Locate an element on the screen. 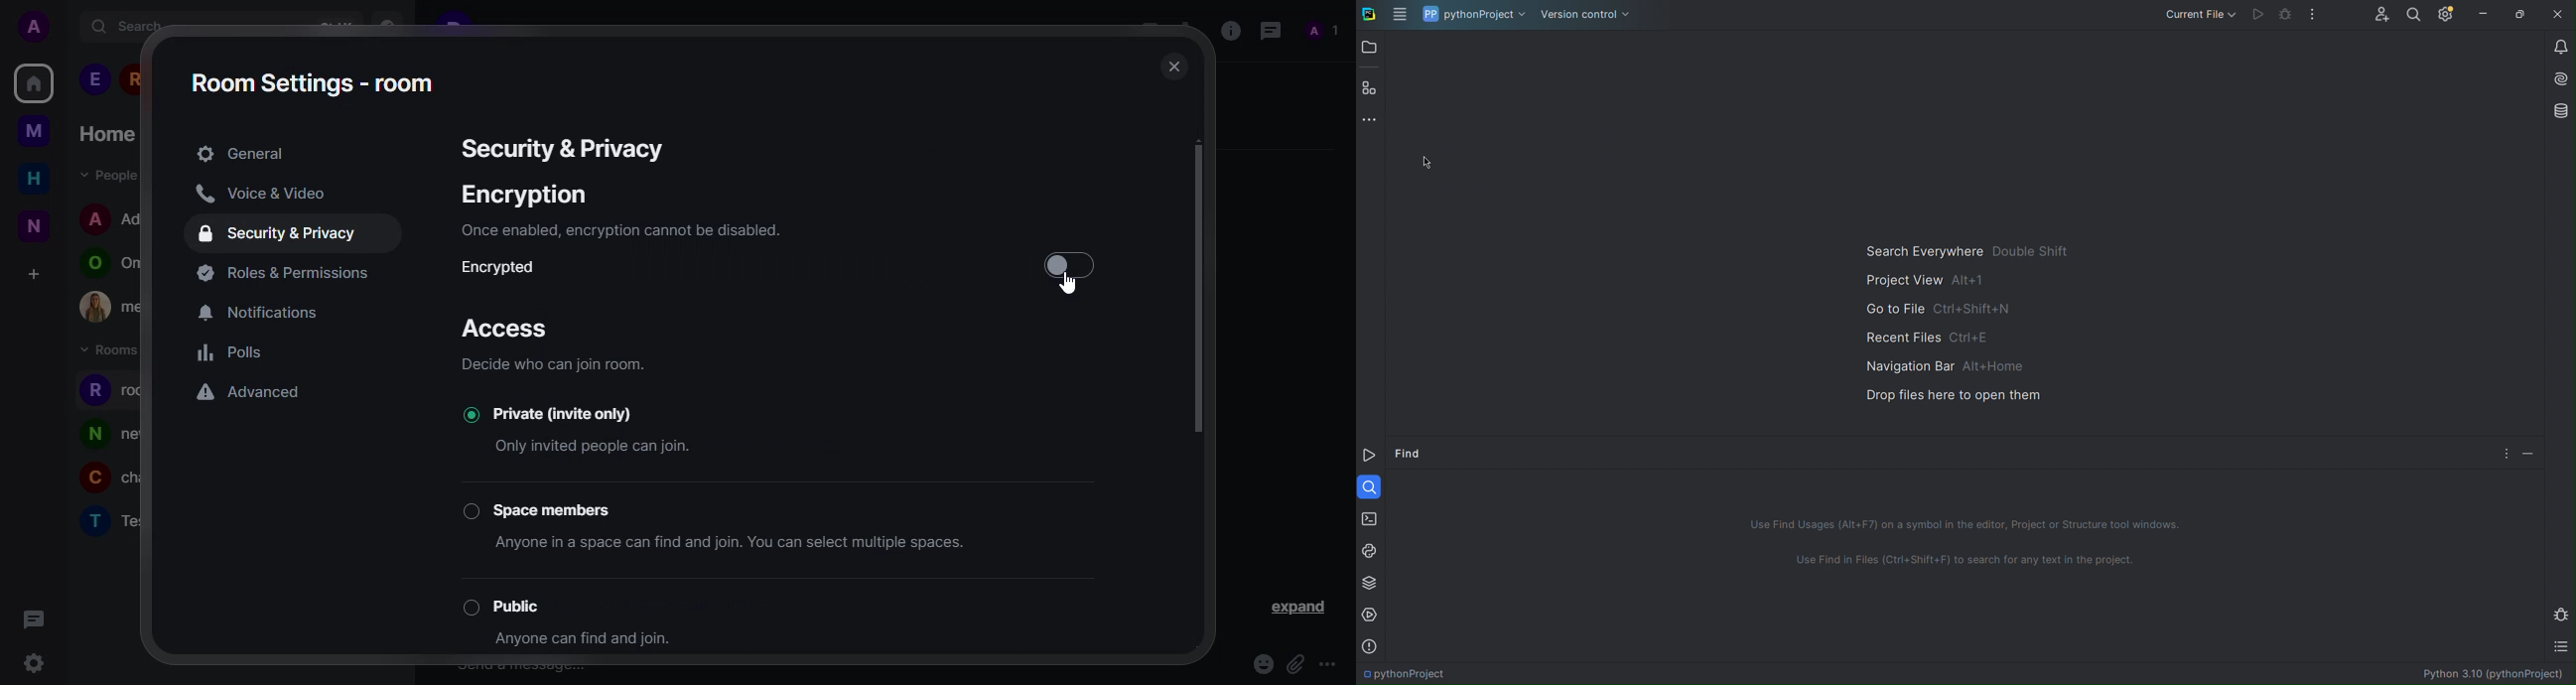 The image size is (2576, 700). info is located at coordinates (618, 230).